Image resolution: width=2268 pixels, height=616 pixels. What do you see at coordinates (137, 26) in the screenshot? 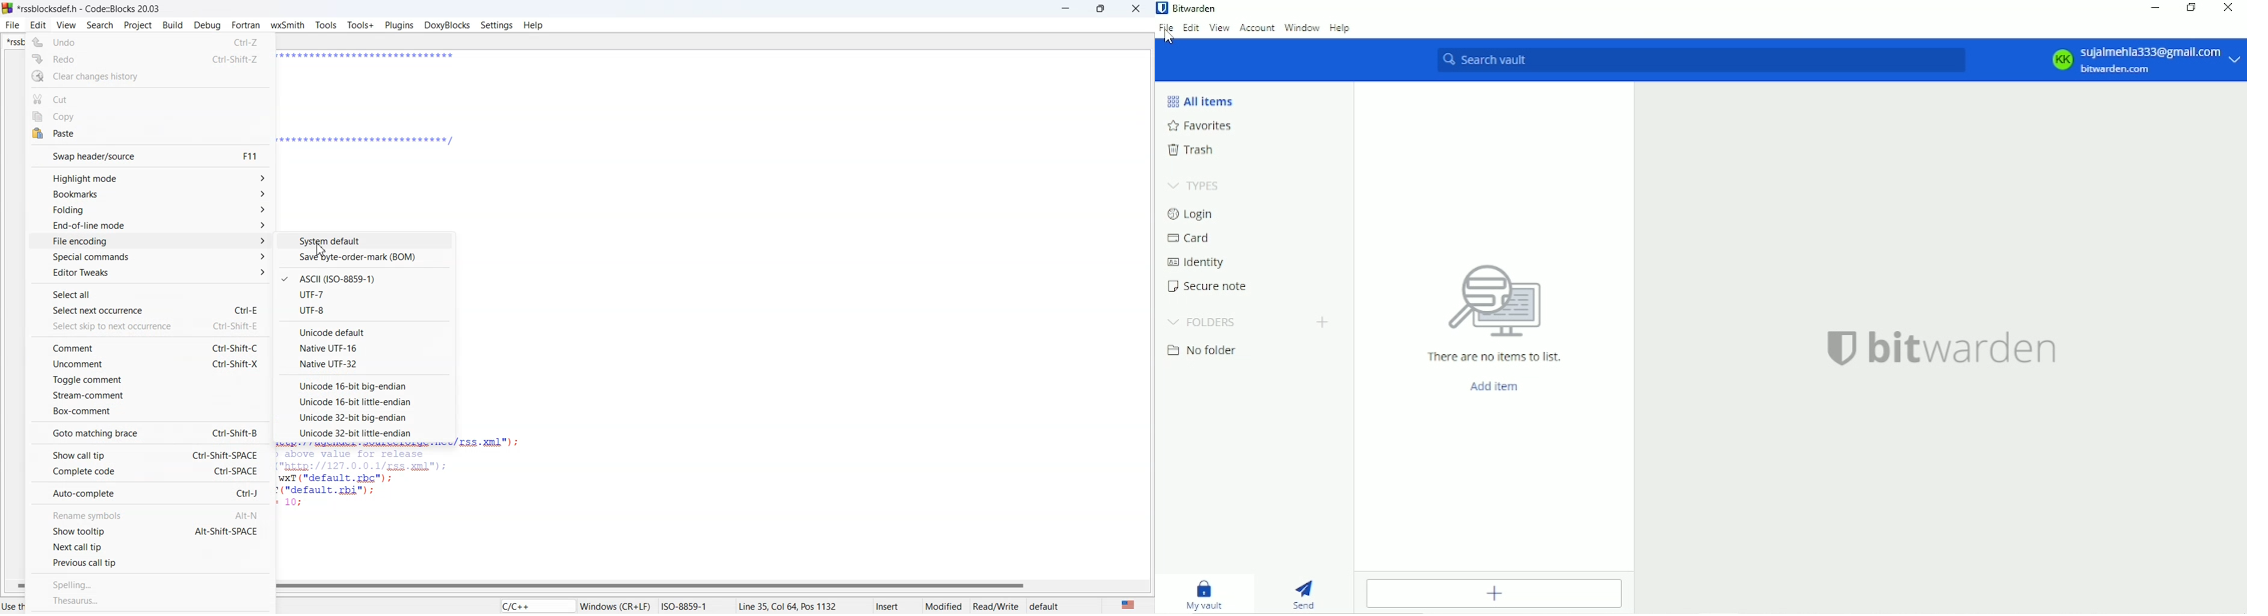
I see `Project` at bounding box center [137, 26].